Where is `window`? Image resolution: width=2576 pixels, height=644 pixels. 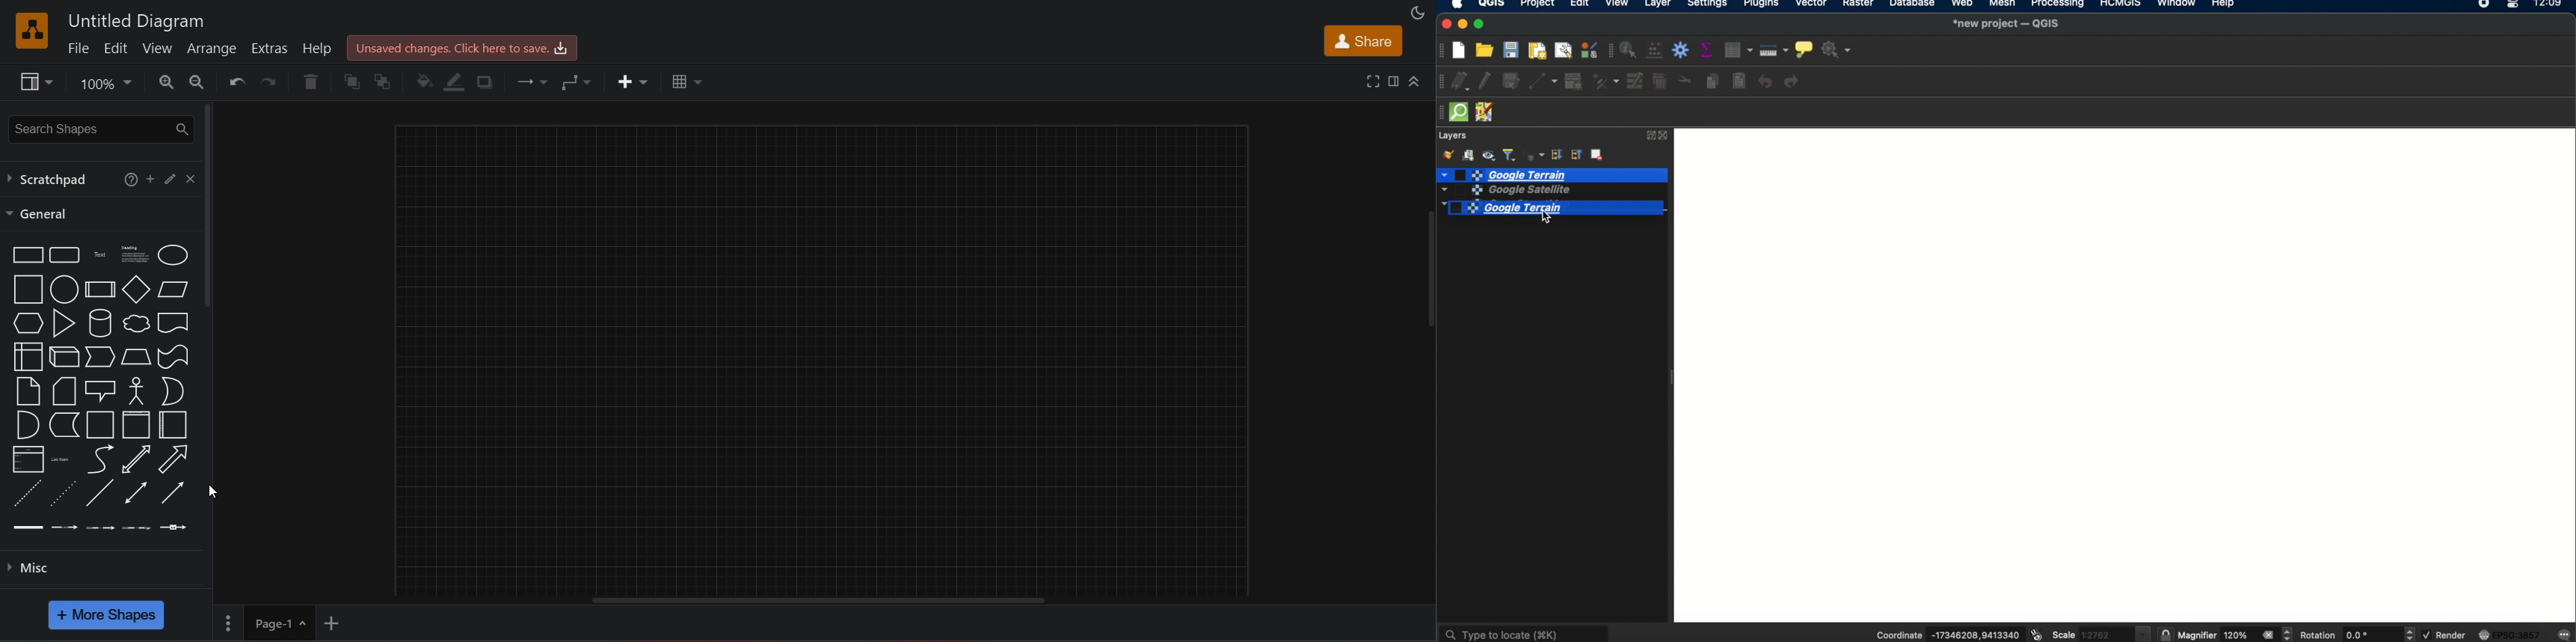 window is located at coordinates (2176, 5).